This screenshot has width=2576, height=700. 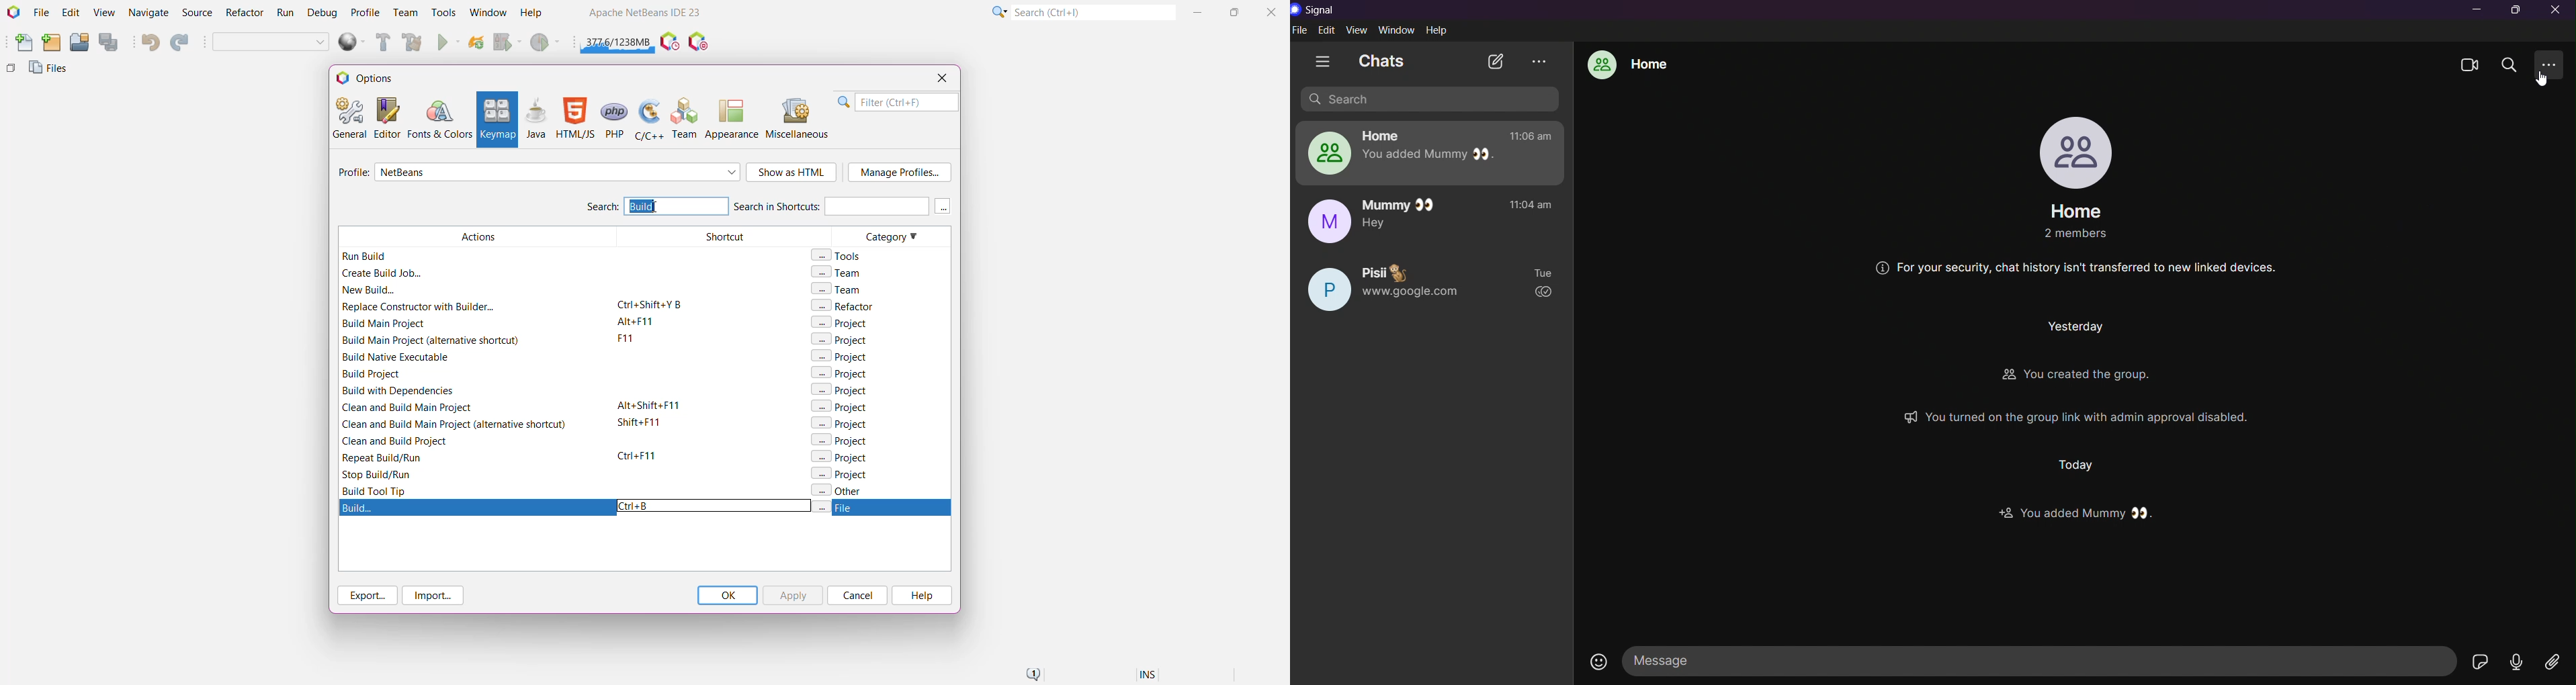 What do you see at coordinates (1328, 30) in the screenshot?
I see `edit` at bounding box center [1328, 30].